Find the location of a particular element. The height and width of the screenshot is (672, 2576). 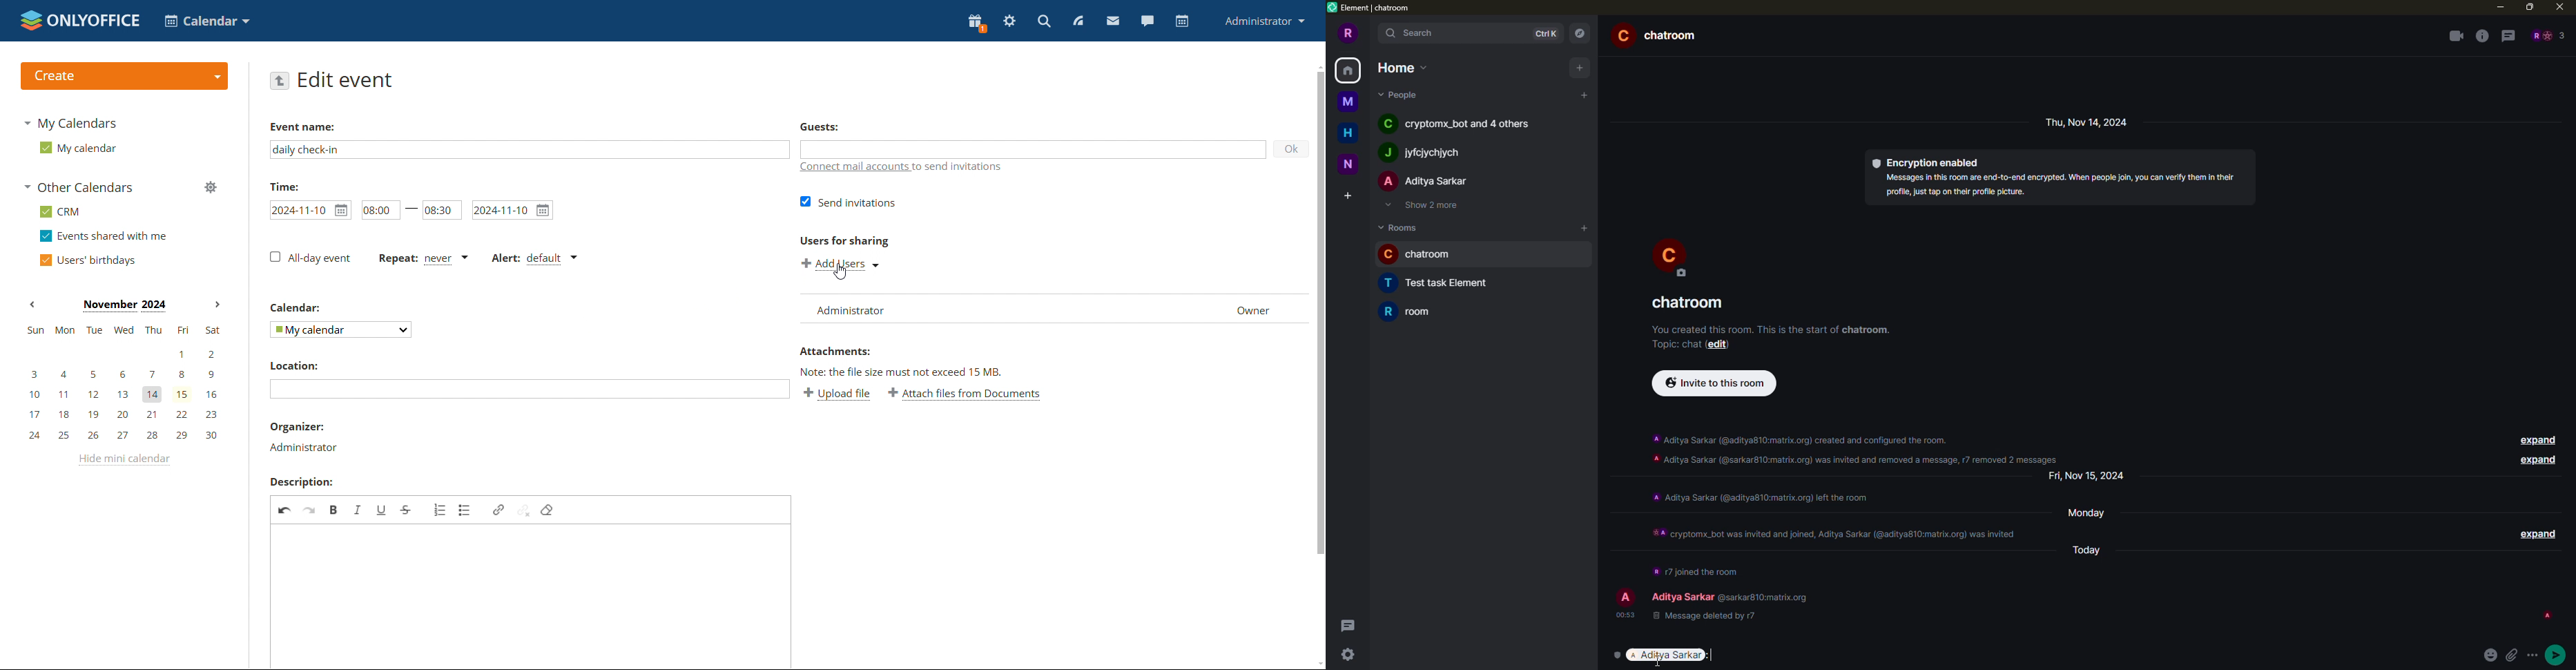

home is located at coordinates (1348, 132).